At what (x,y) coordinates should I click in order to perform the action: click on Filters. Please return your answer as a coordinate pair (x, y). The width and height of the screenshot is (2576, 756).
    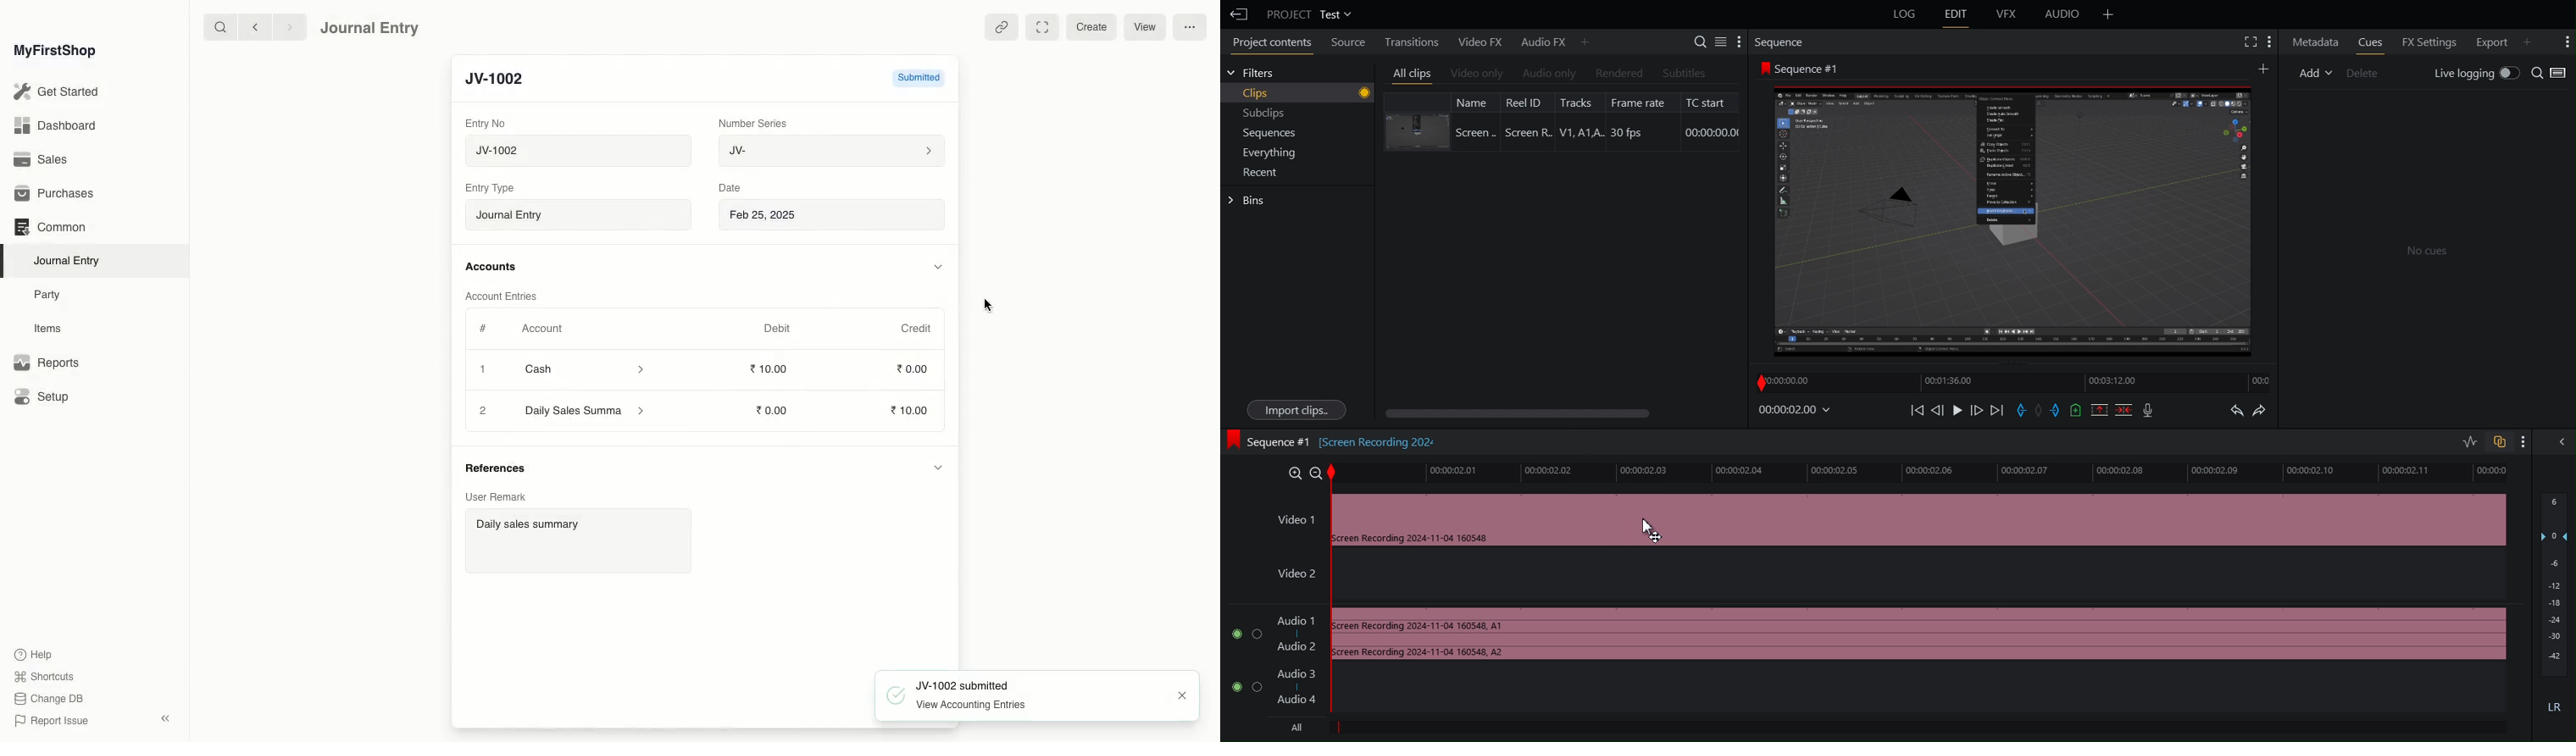
    Looking at the image, I should click on (1256, 75).